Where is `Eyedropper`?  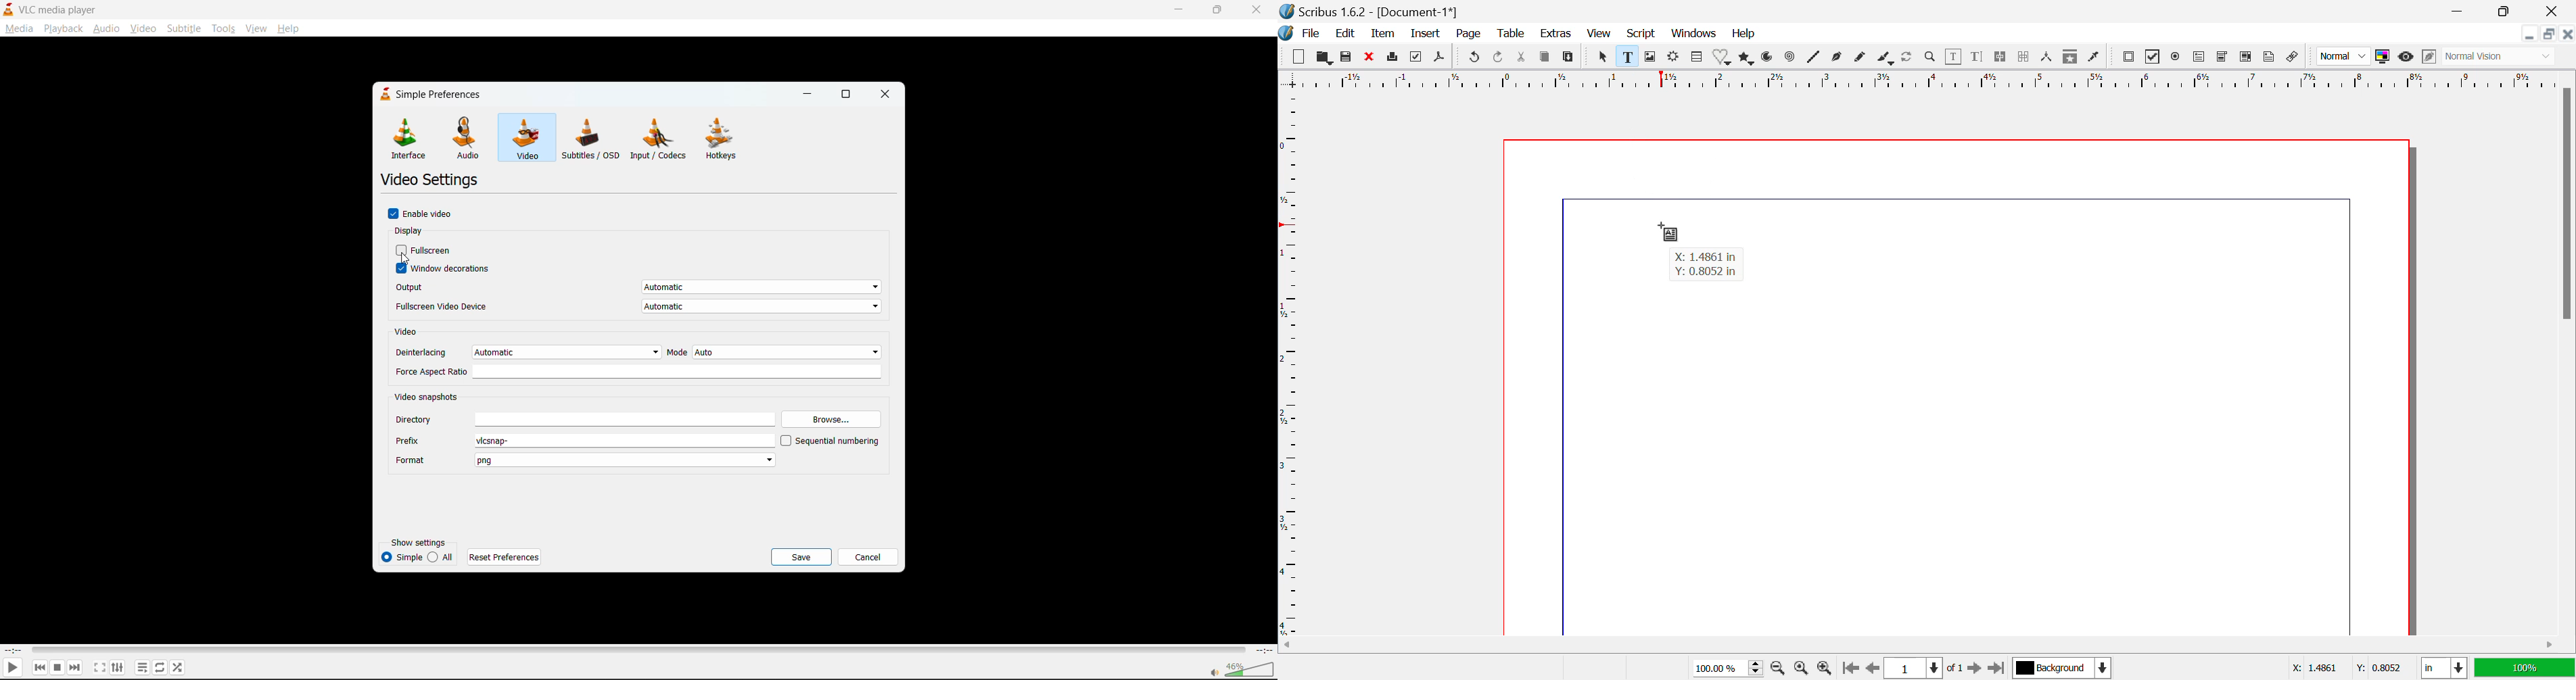 Eyedropper is located at coordinates (2096, 56).